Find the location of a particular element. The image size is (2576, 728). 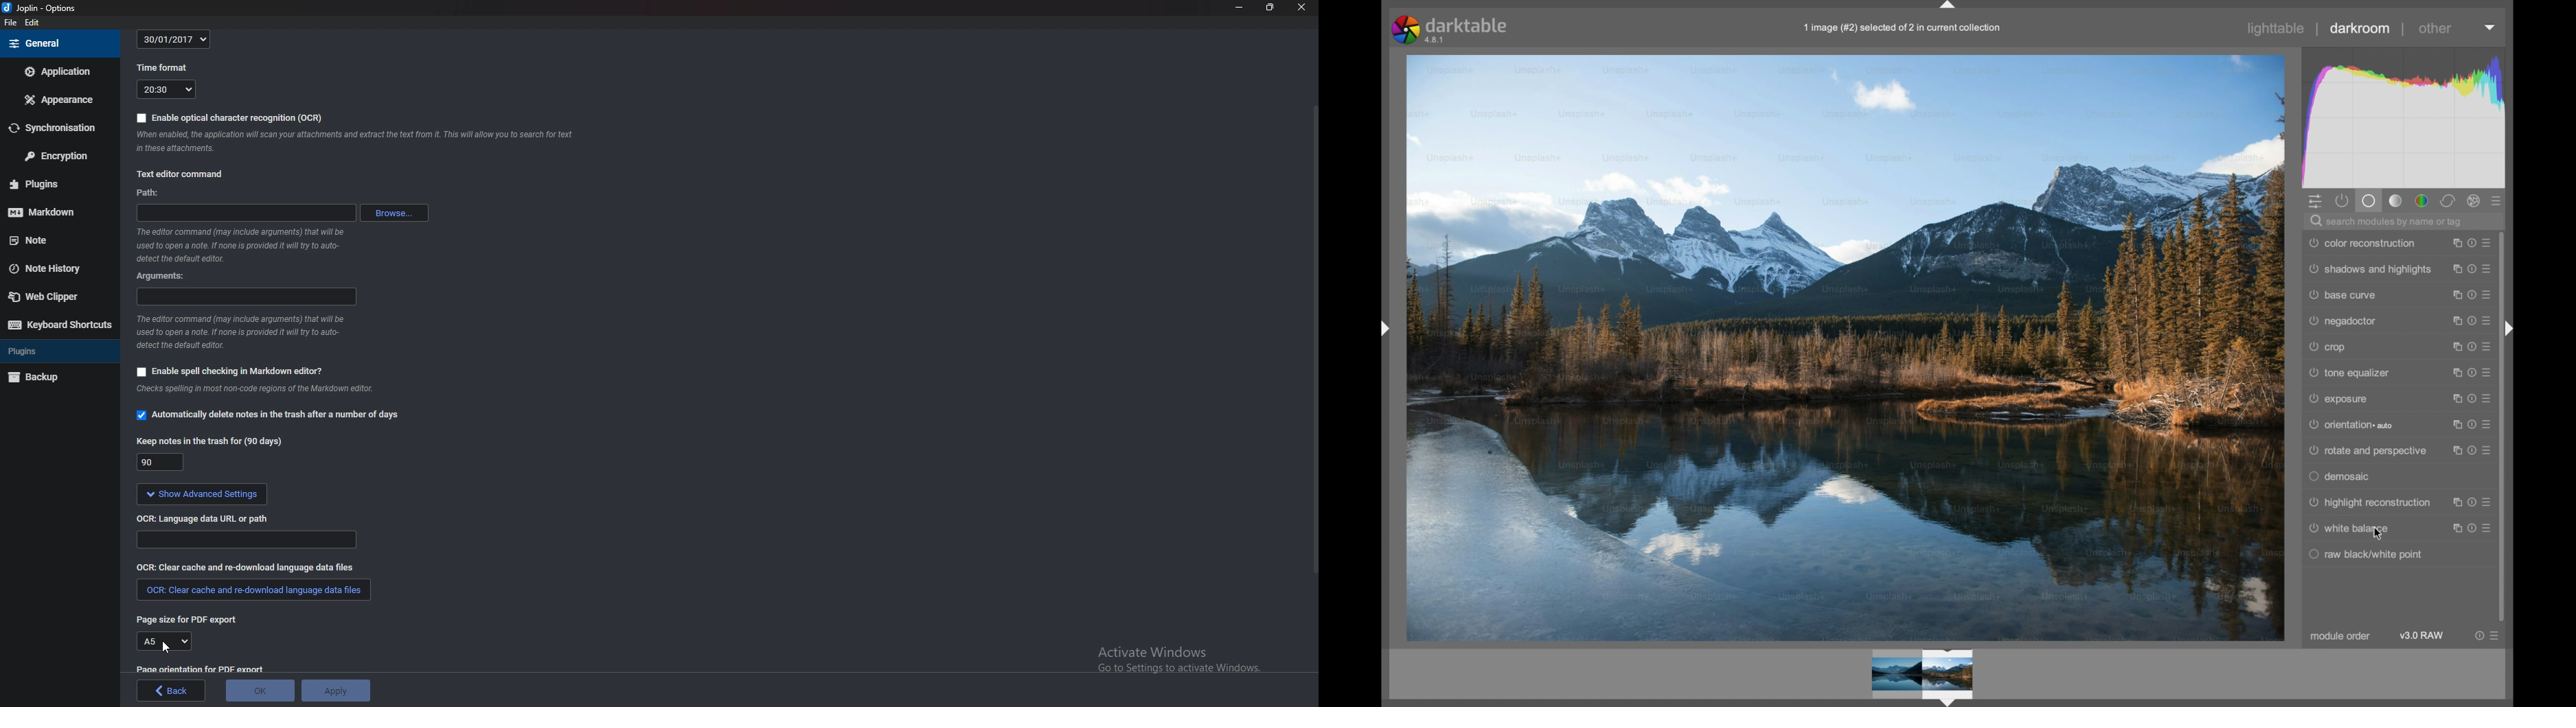

arguments is located at coordinates (245, 297).